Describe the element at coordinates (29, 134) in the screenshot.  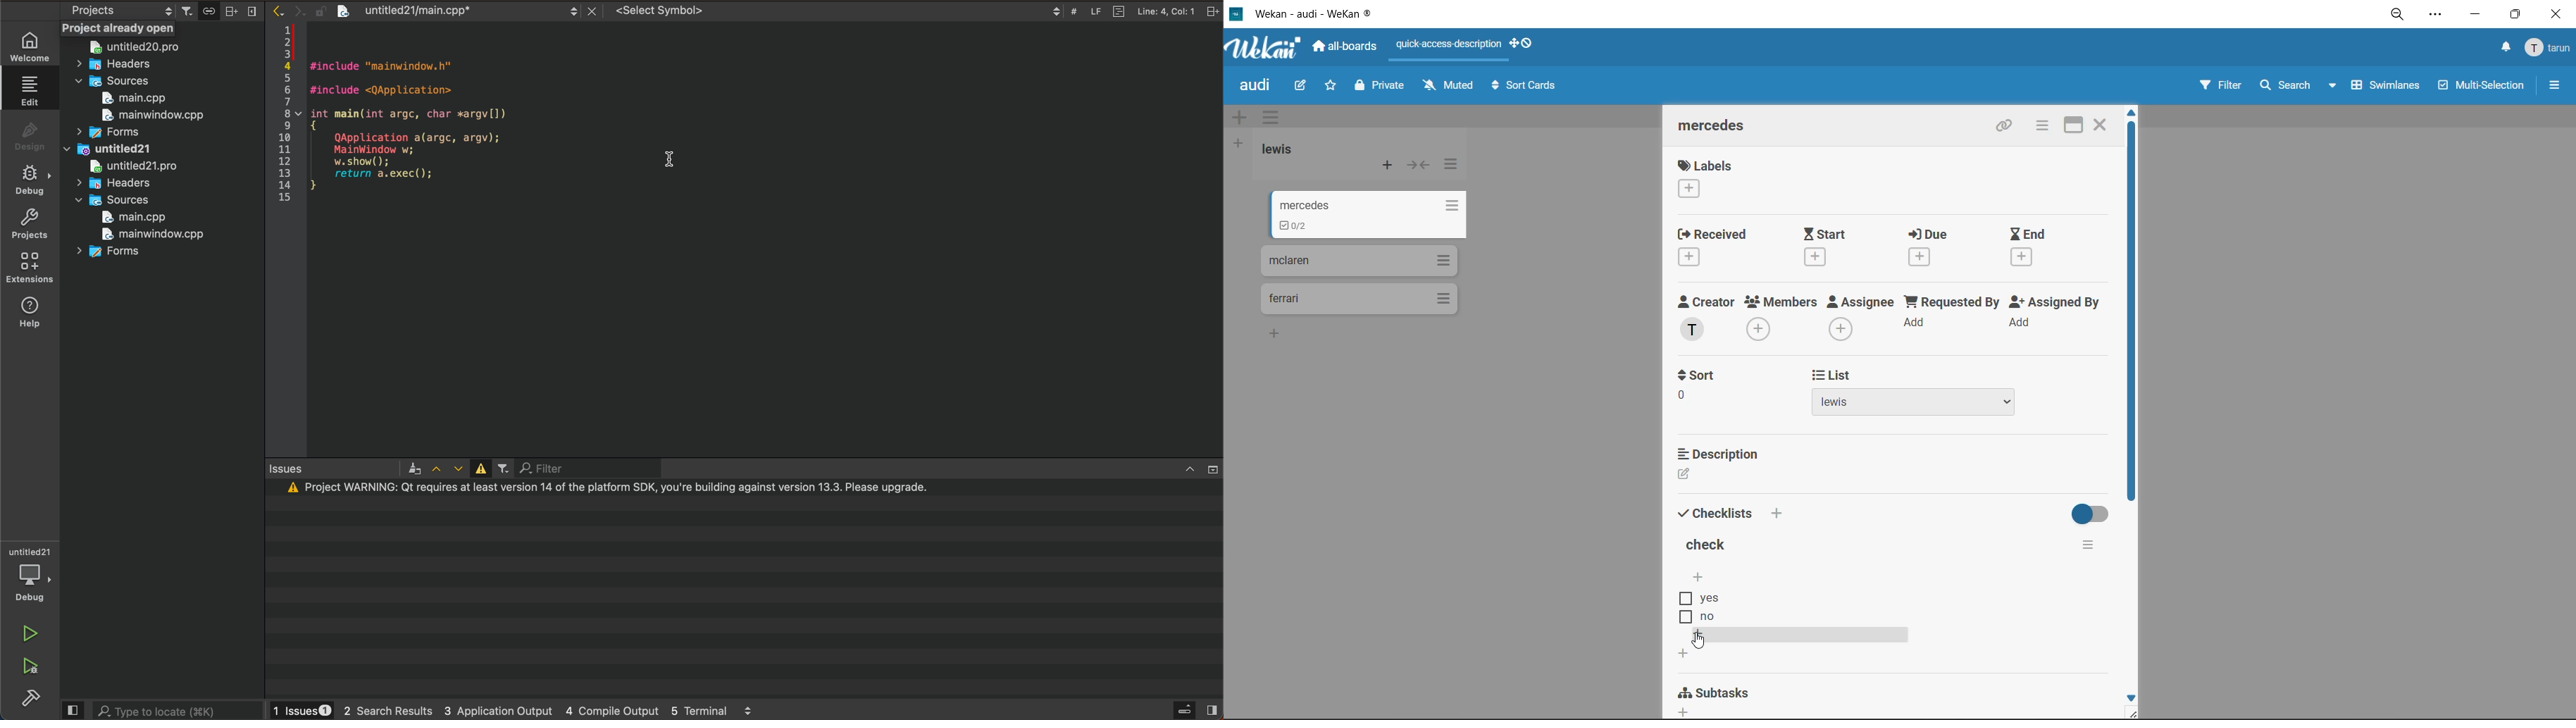
I see `design` at that location.